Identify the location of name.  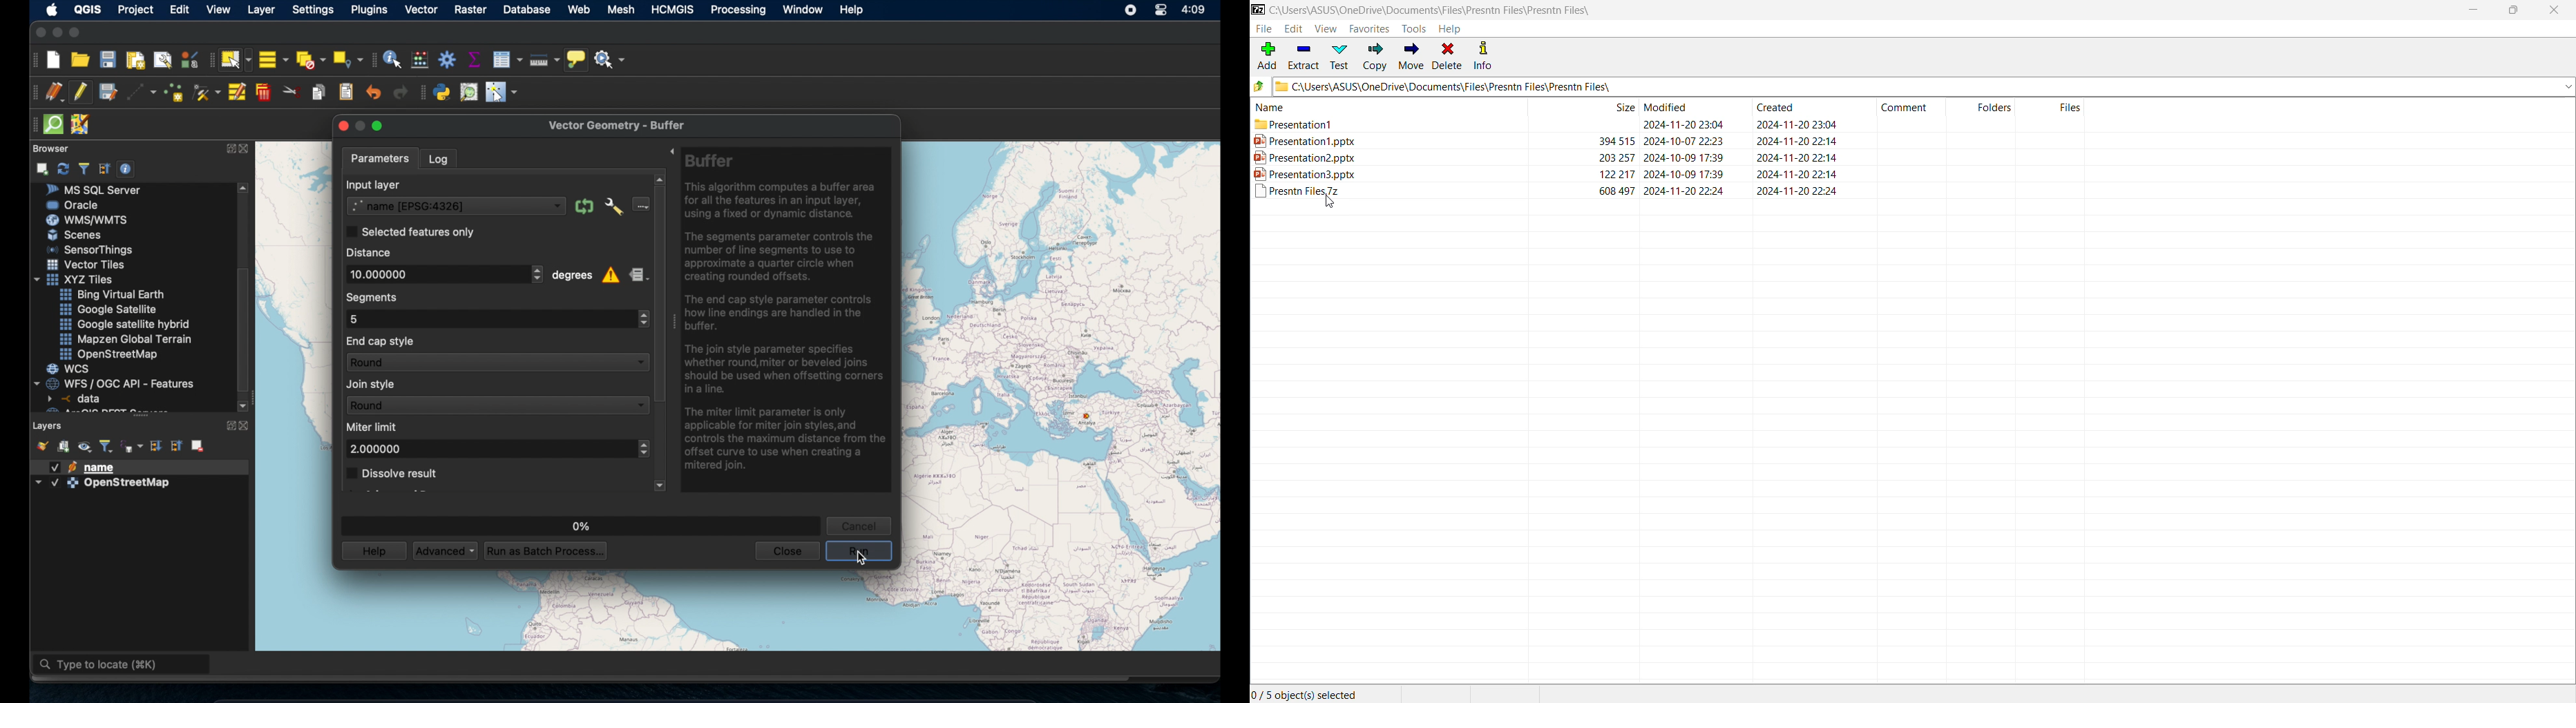
(1278, 110).